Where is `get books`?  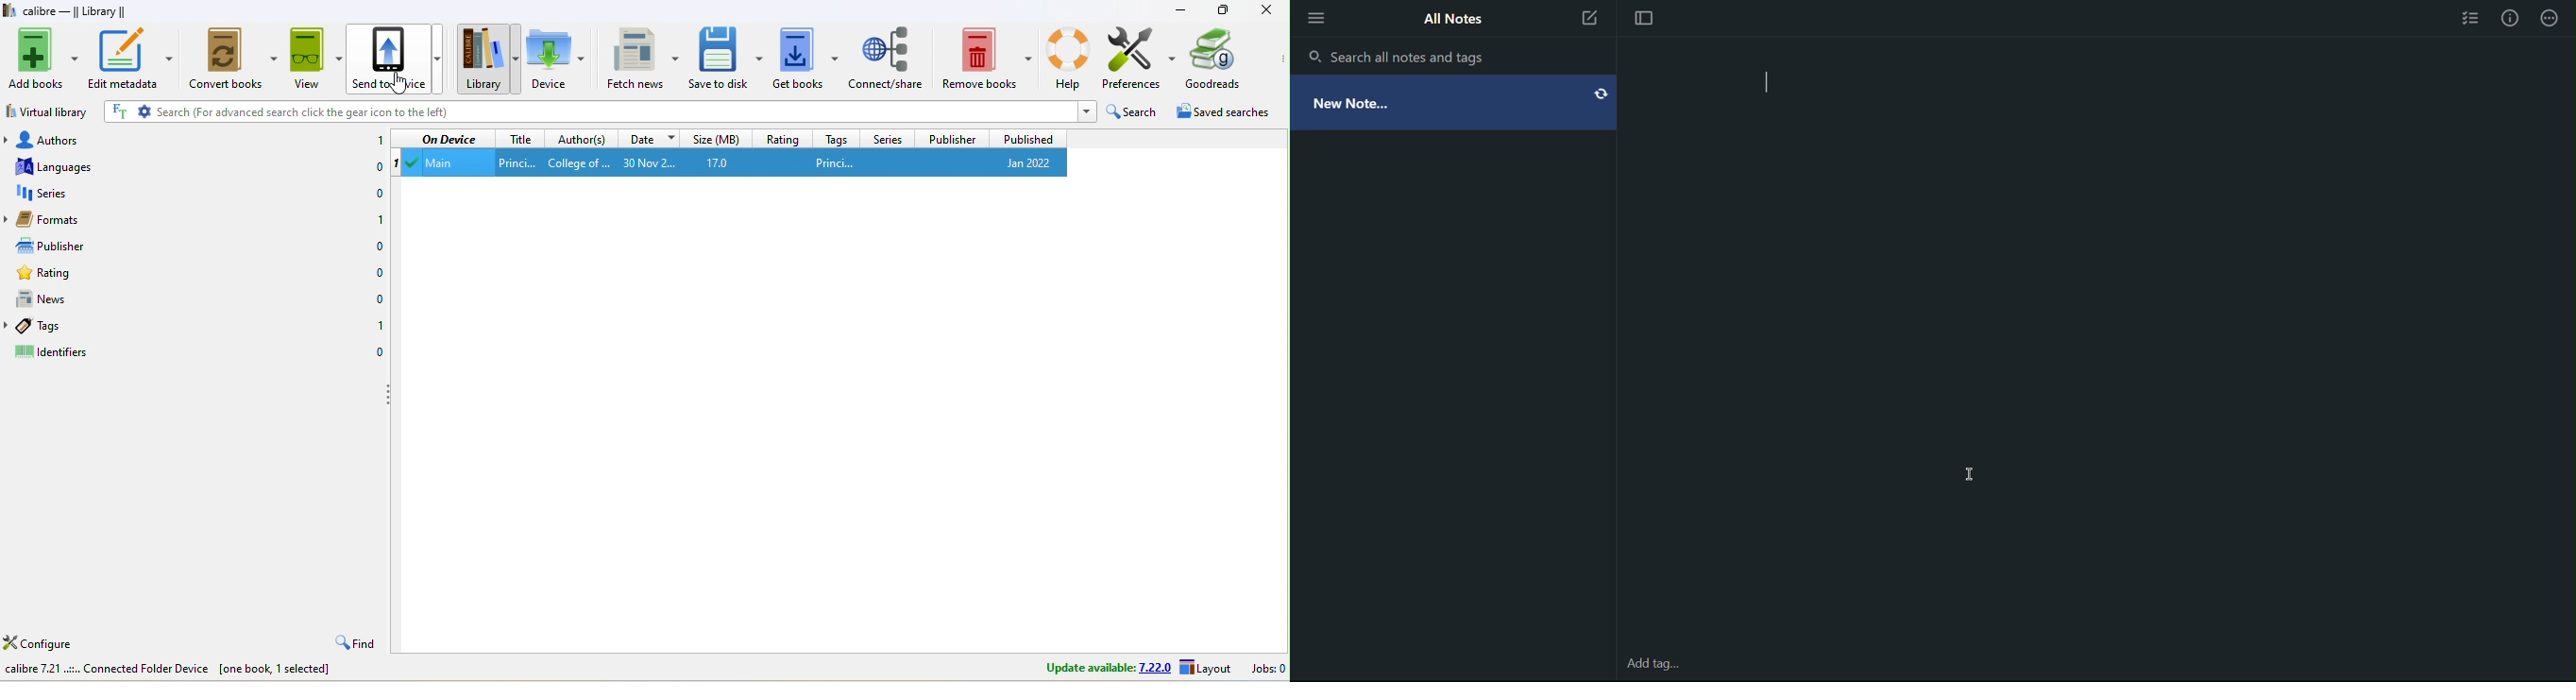
get books is located at coordinates (807, 60).